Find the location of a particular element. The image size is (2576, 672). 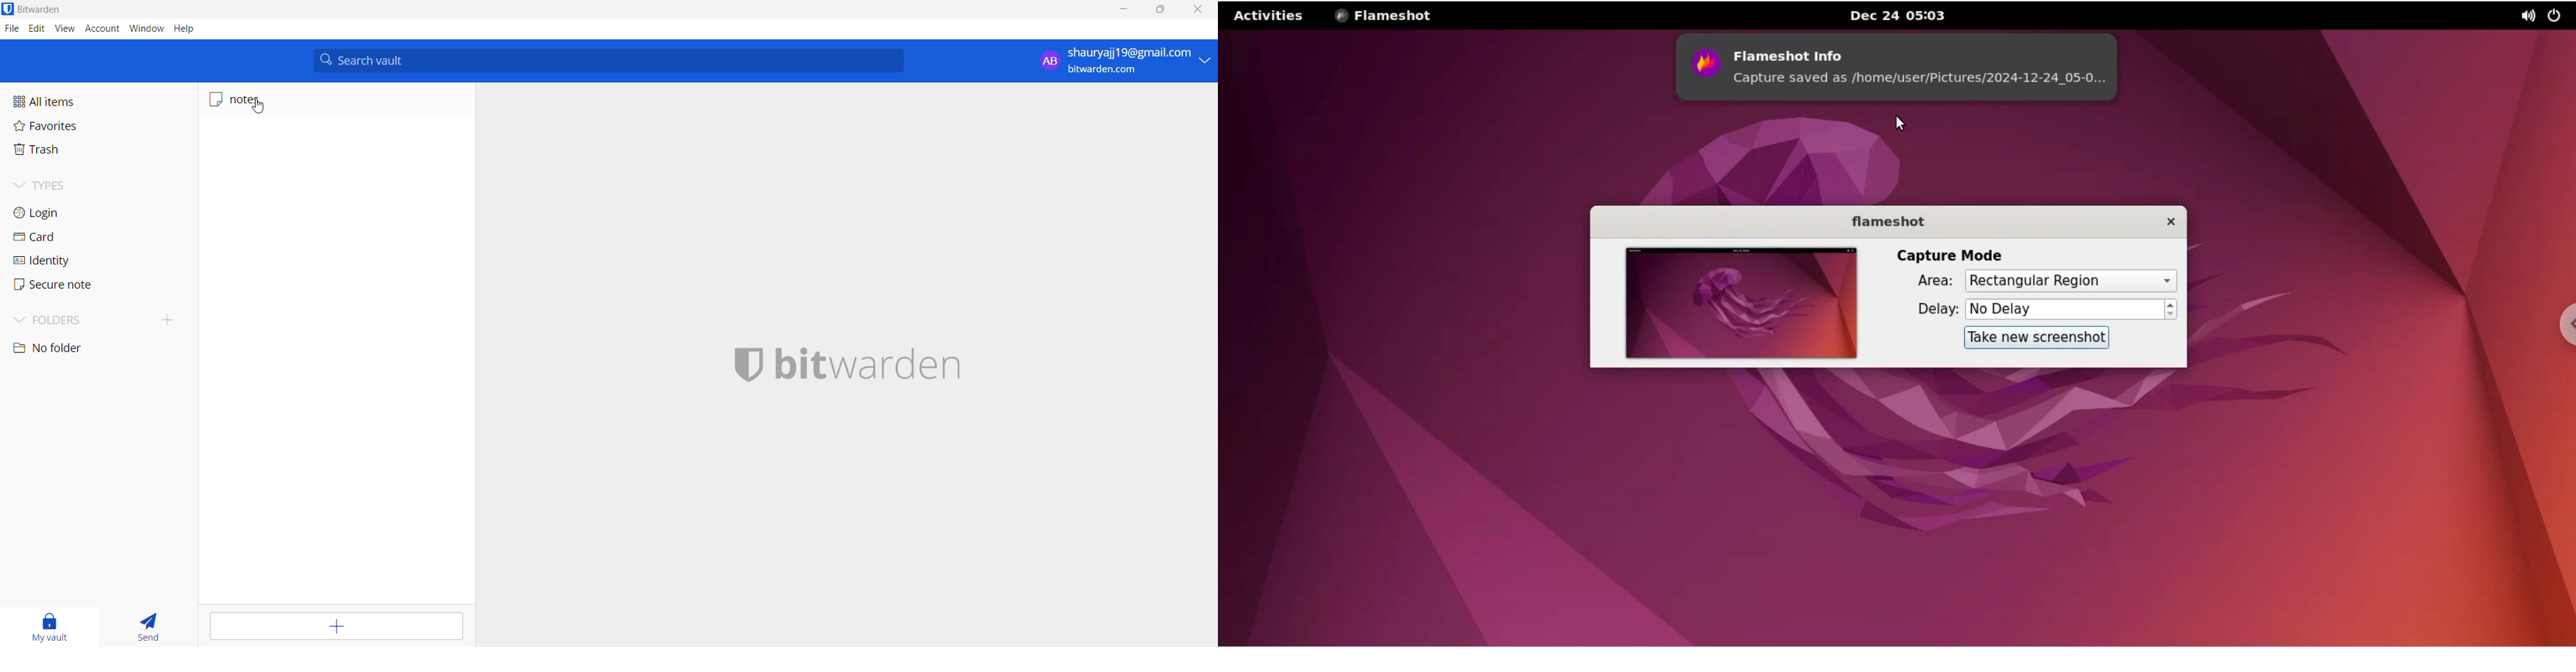

send is located at coordinates (144, 626).